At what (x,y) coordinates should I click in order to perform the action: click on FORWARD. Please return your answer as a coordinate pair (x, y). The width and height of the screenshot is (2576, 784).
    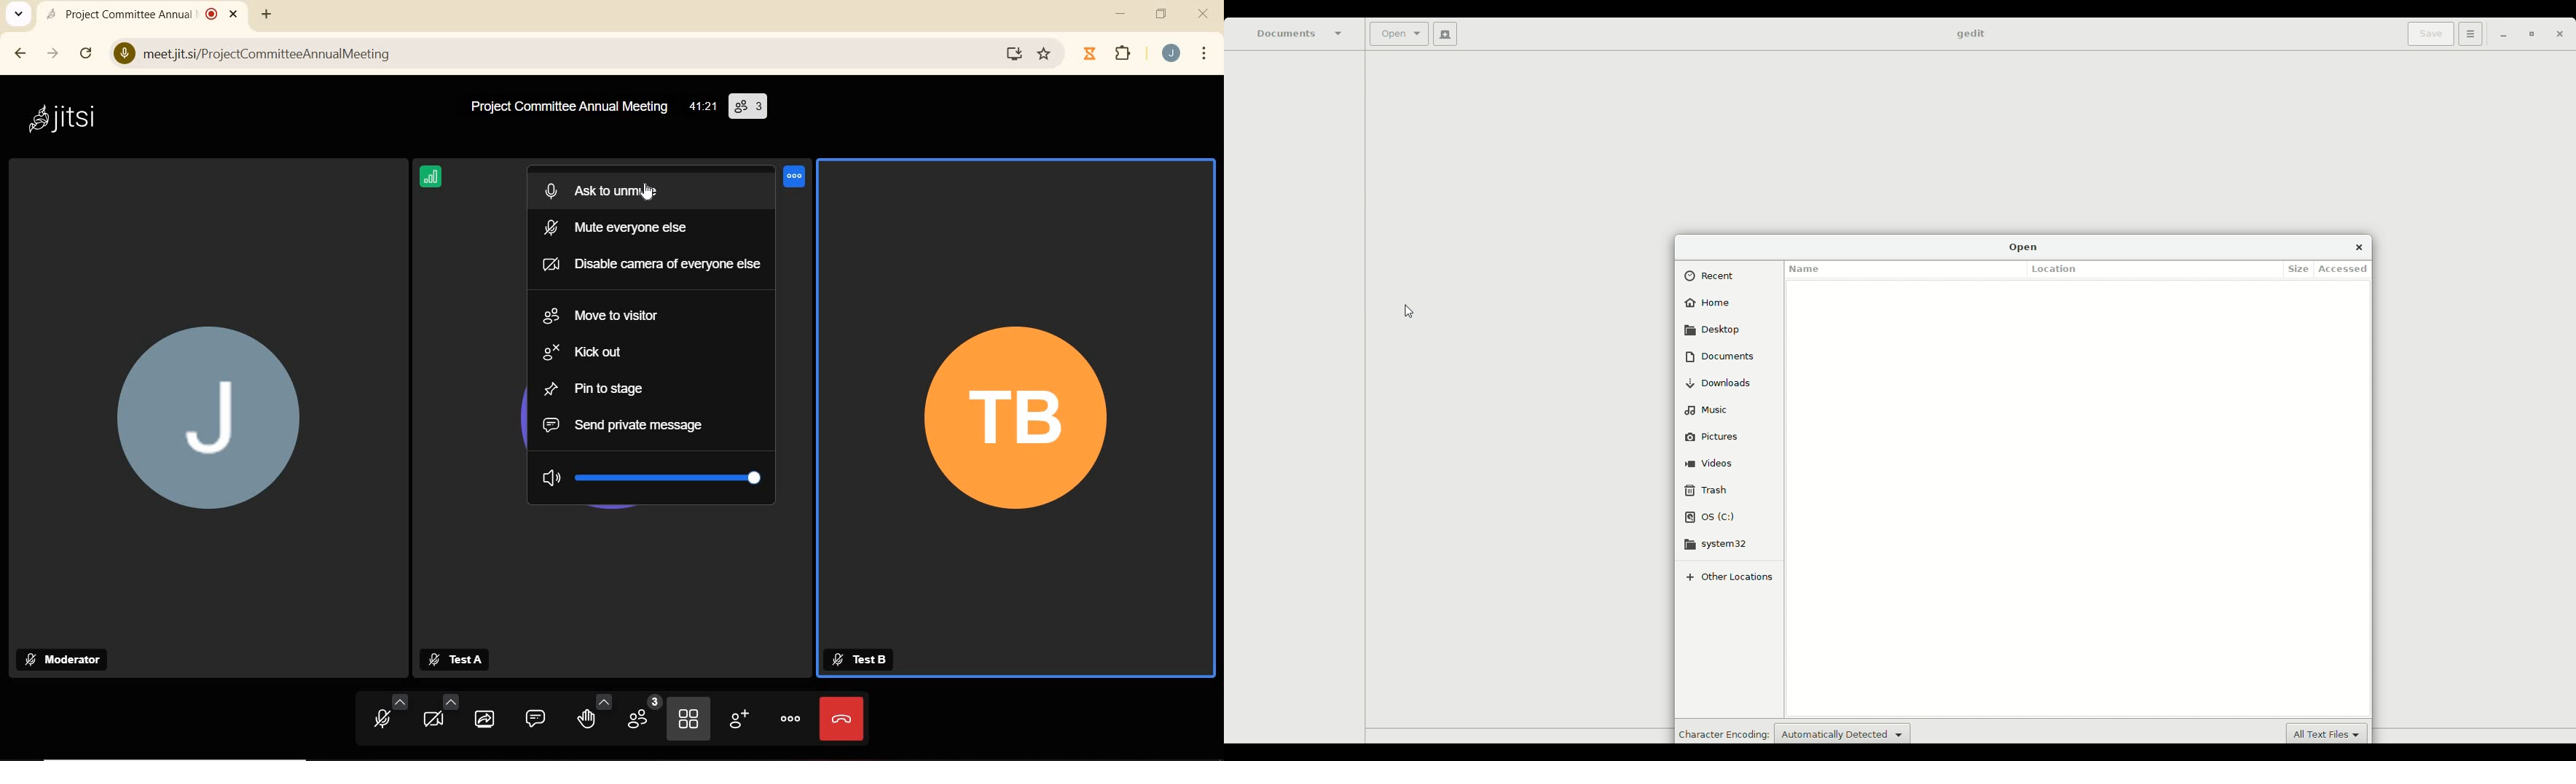
    Looking at the image, I should click on (53, 55).